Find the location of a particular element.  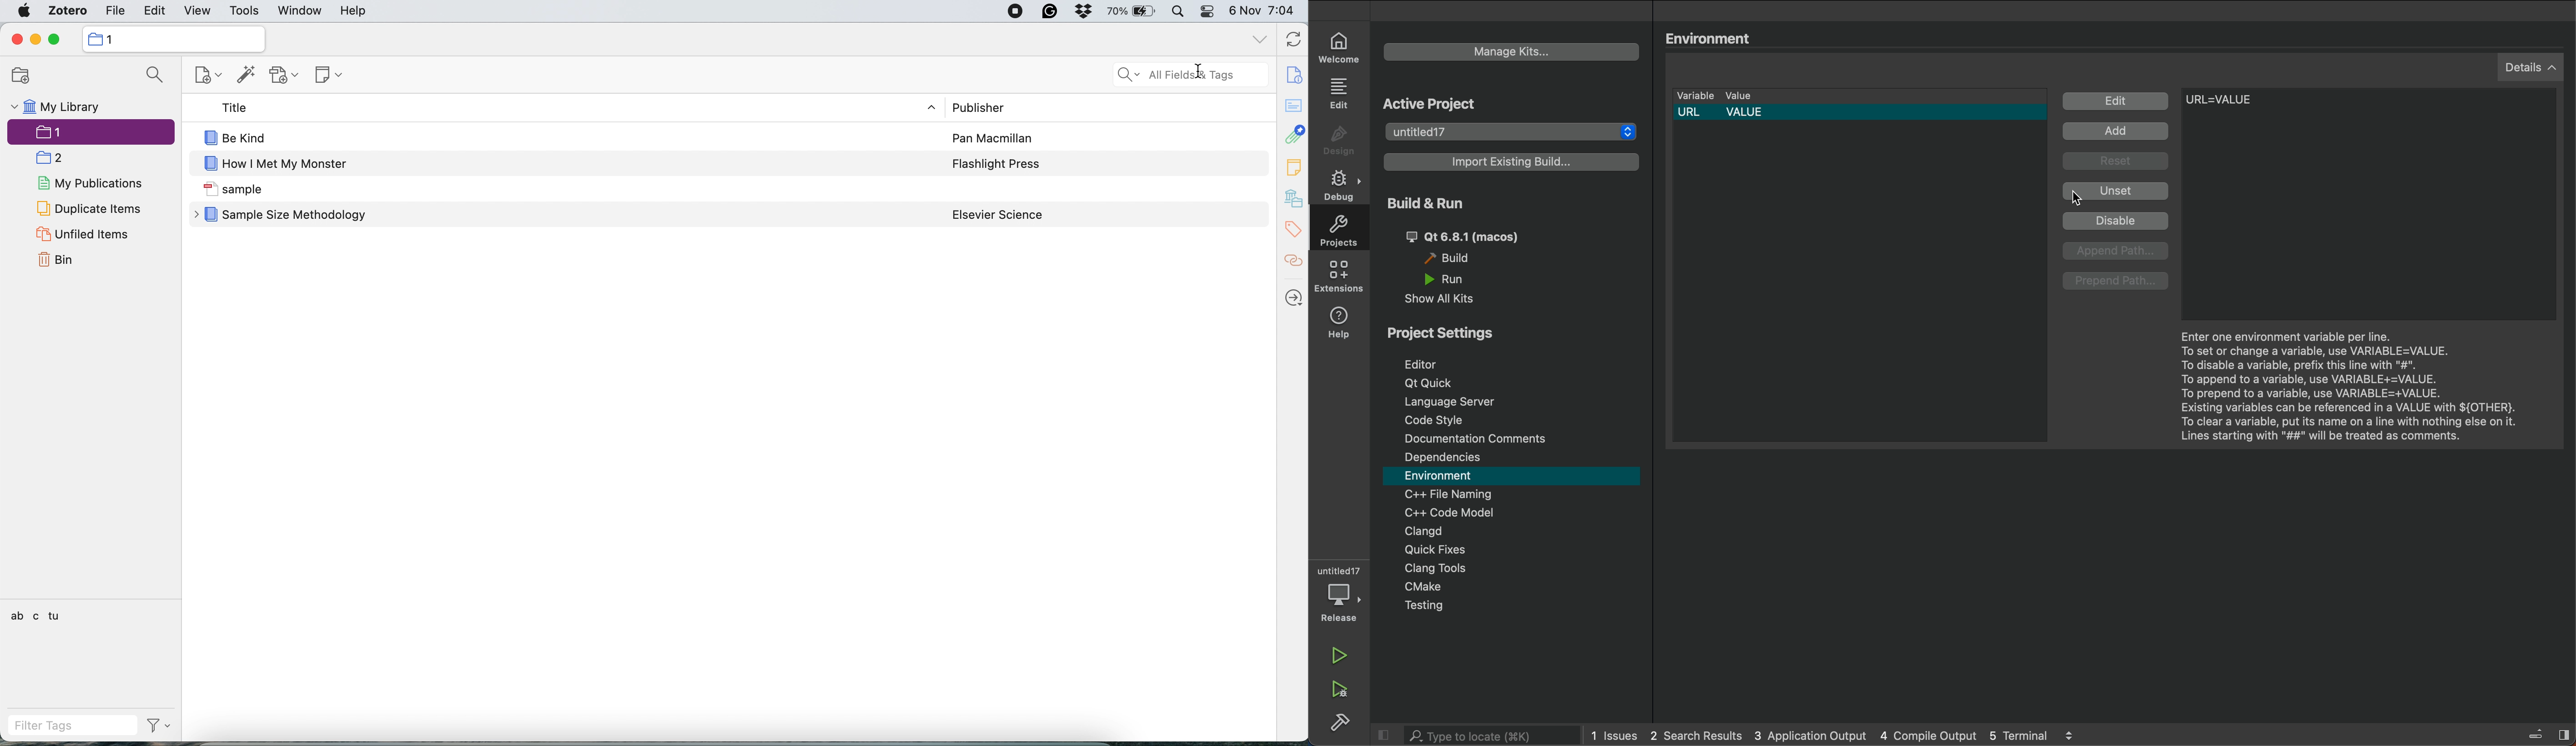

tags is located at coordinates (1292, 230).